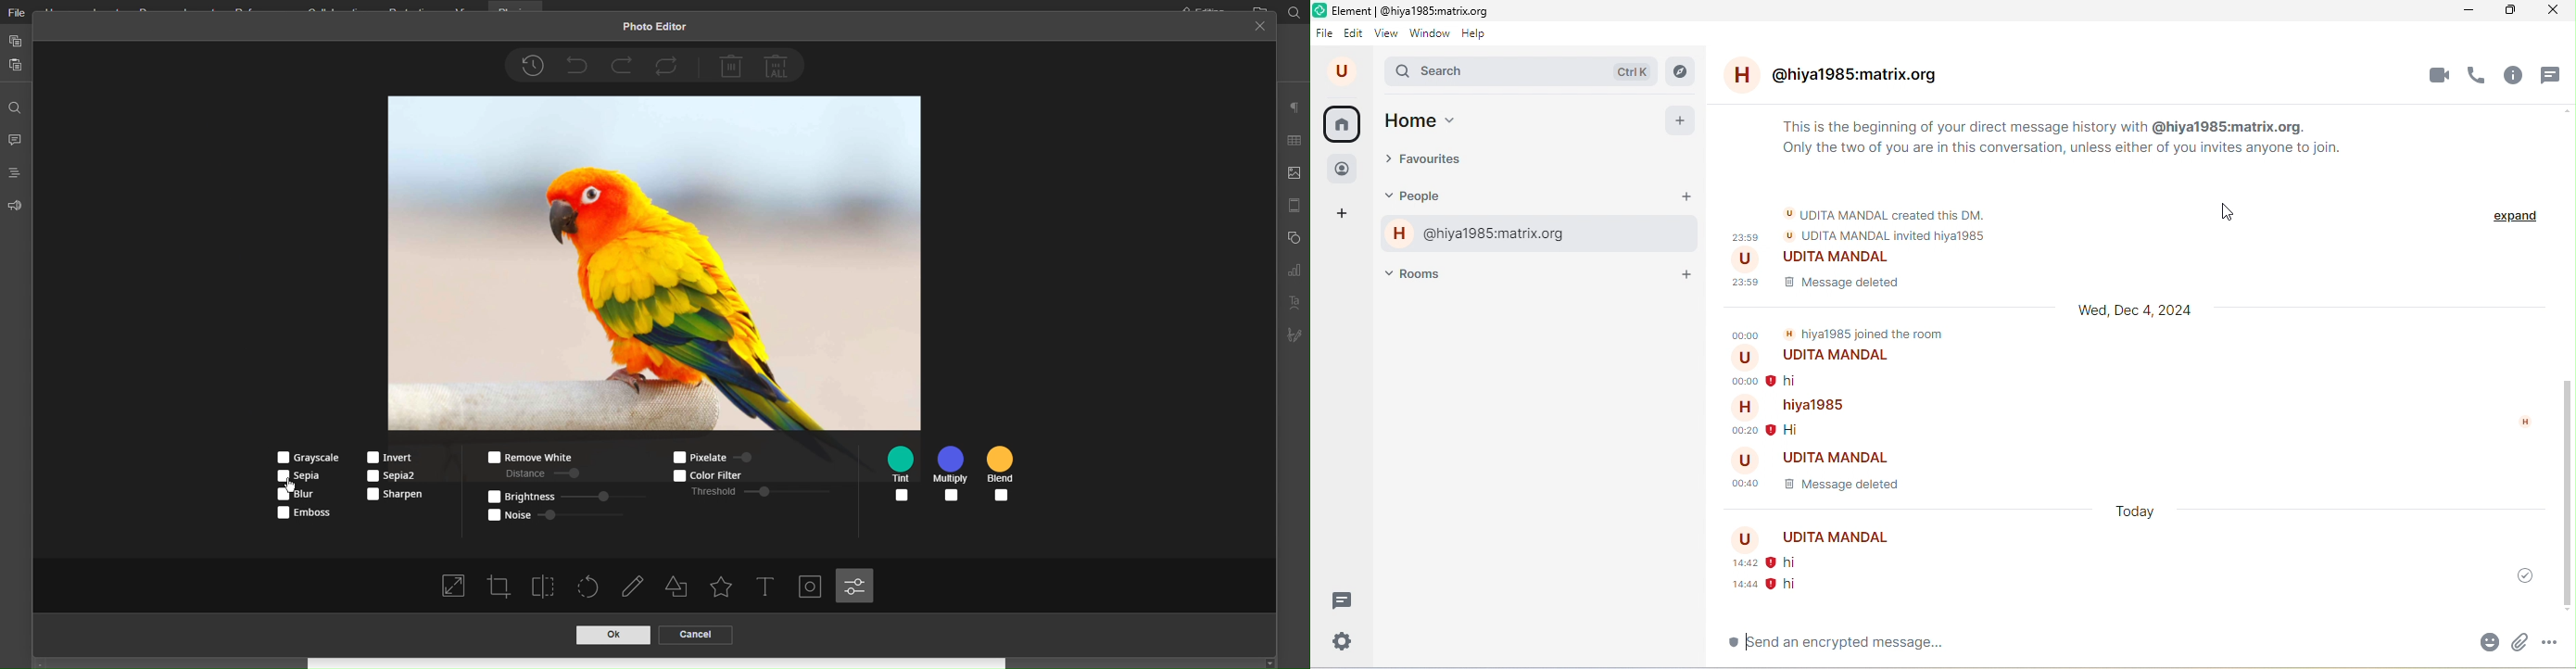 The width and height of the screenshot is (2576, 672). What do you see at coordinates (532, 66) in the screenshot?
I see `Version` at bounding box center [532, 66].